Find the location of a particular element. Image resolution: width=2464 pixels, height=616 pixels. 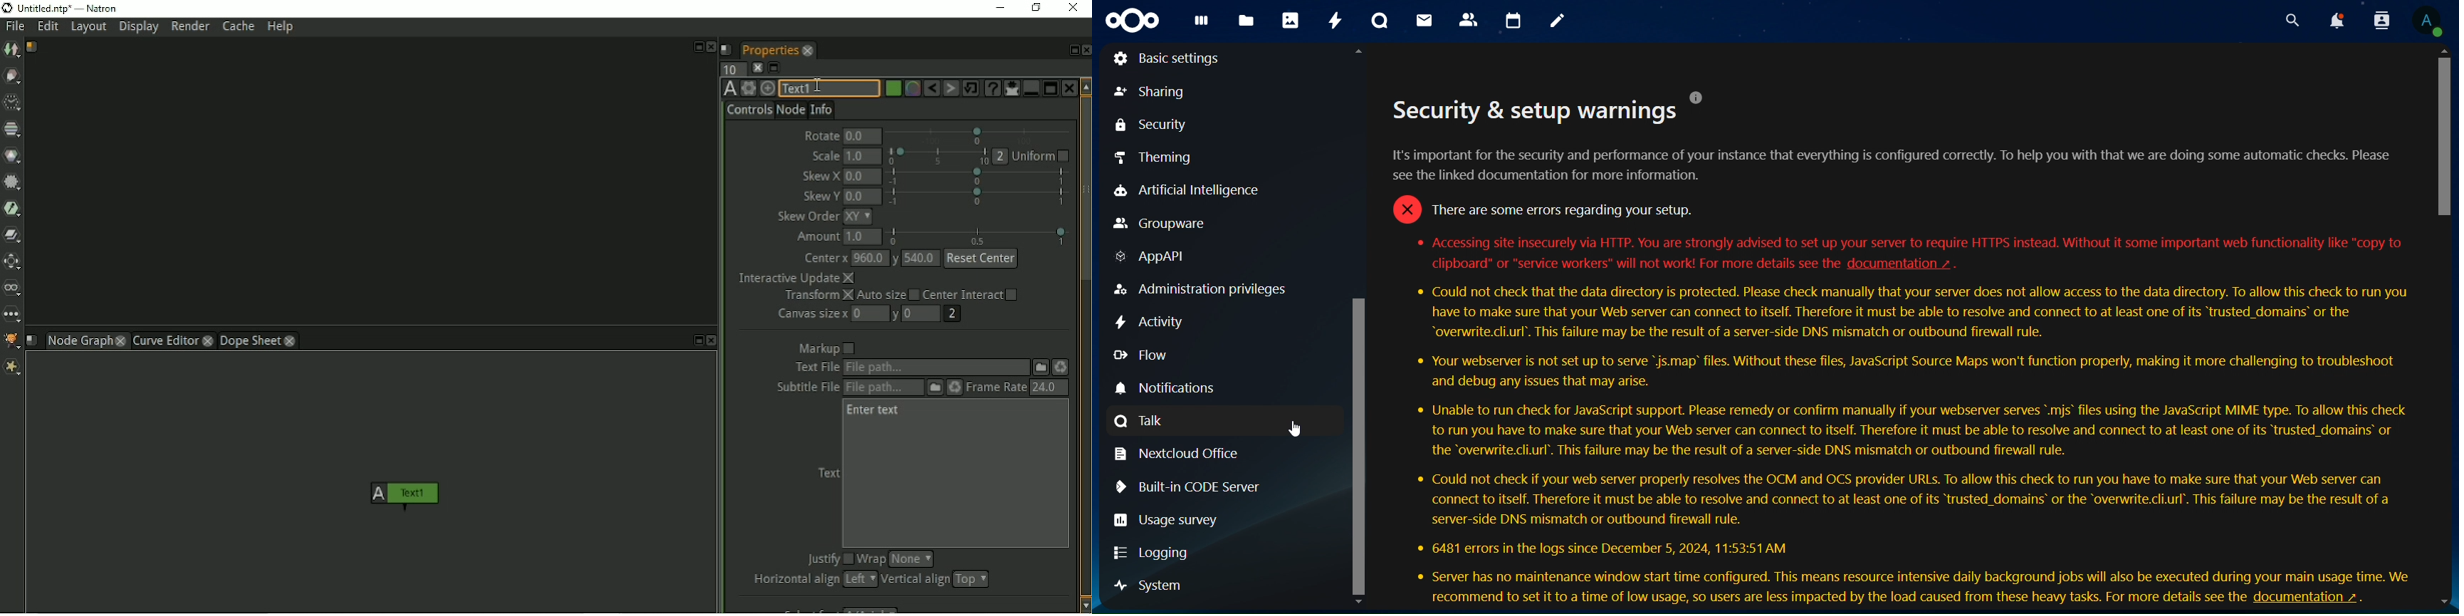

talk is located at coordinates (1378, 21).